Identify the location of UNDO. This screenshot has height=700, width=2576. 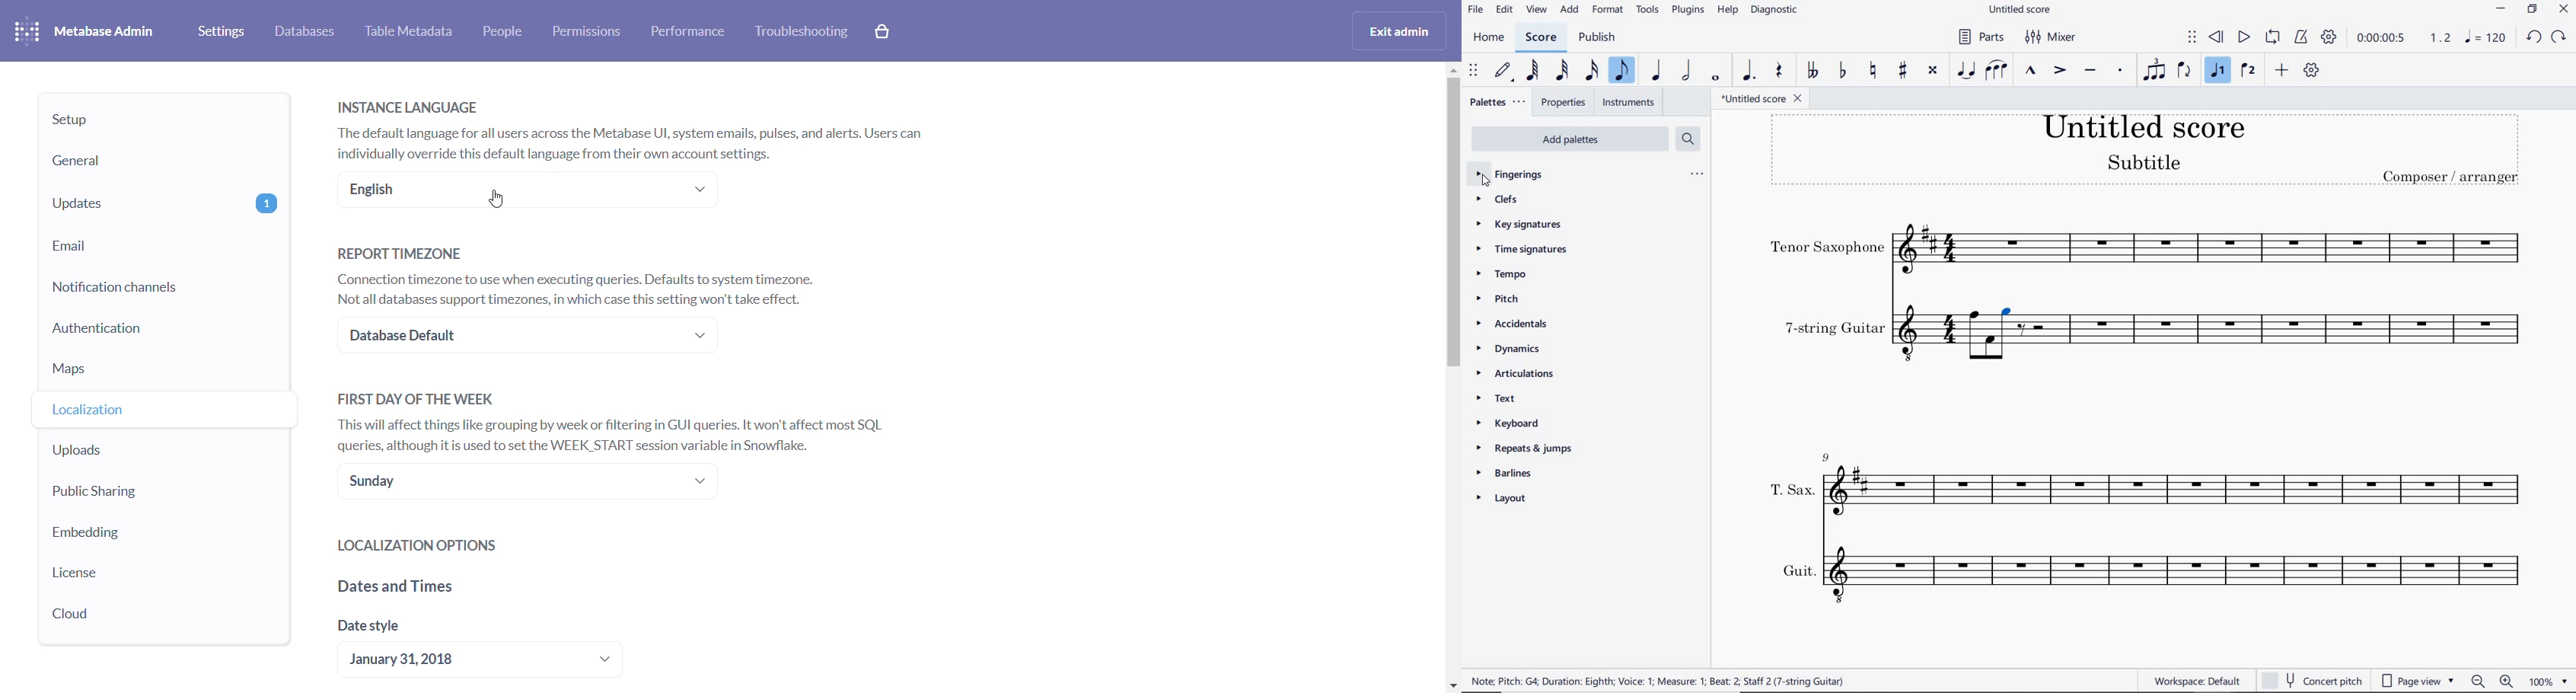
(2534, 37).